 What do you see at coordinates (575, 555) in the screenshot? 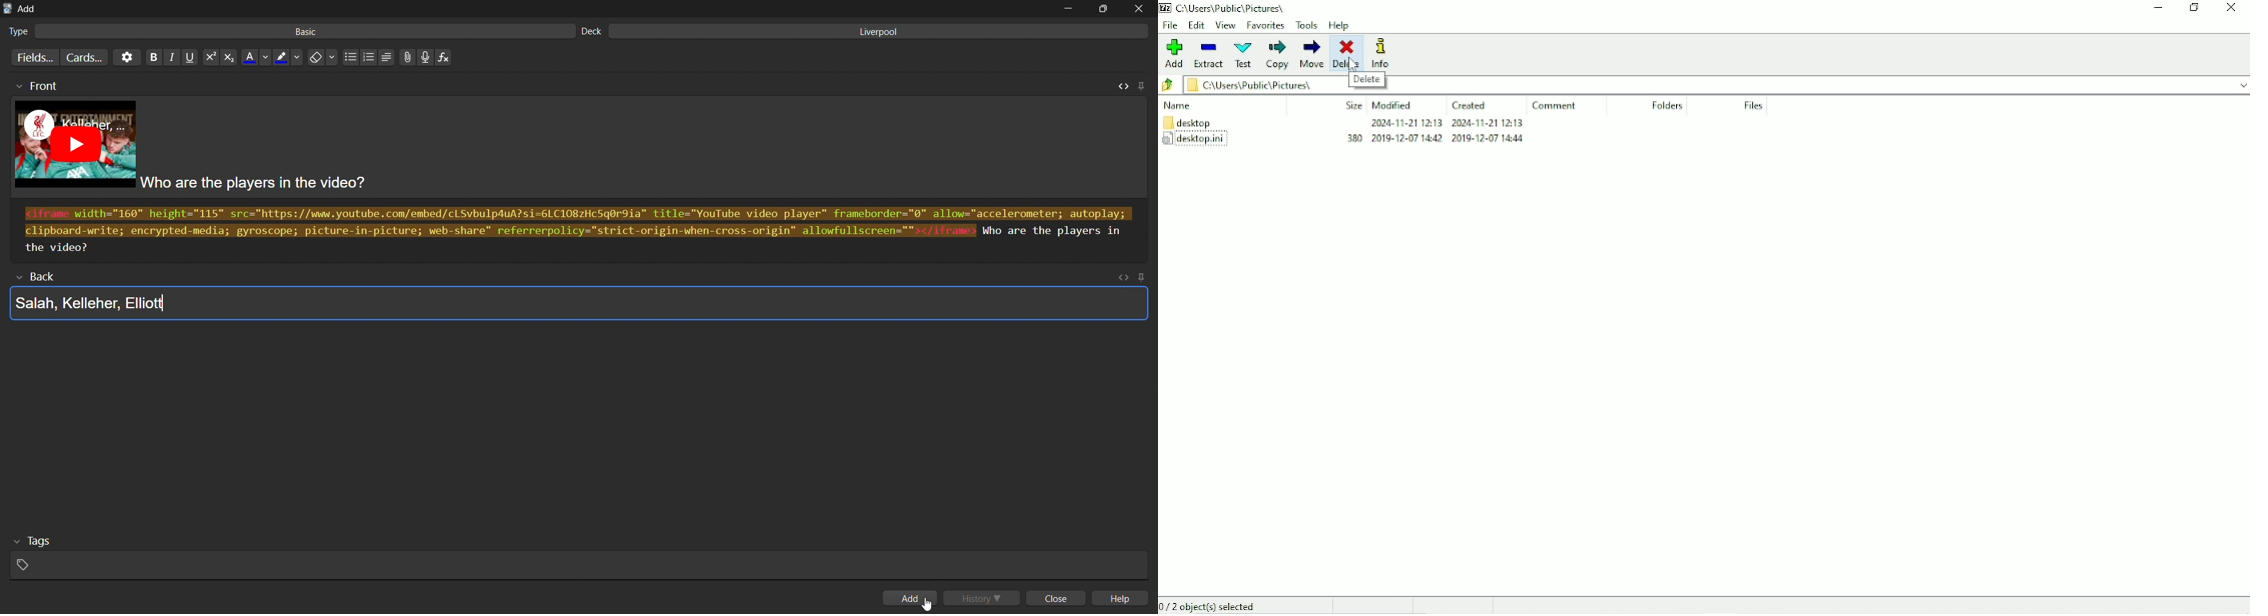
I see `tags input field` at bounding box center [575, 555].